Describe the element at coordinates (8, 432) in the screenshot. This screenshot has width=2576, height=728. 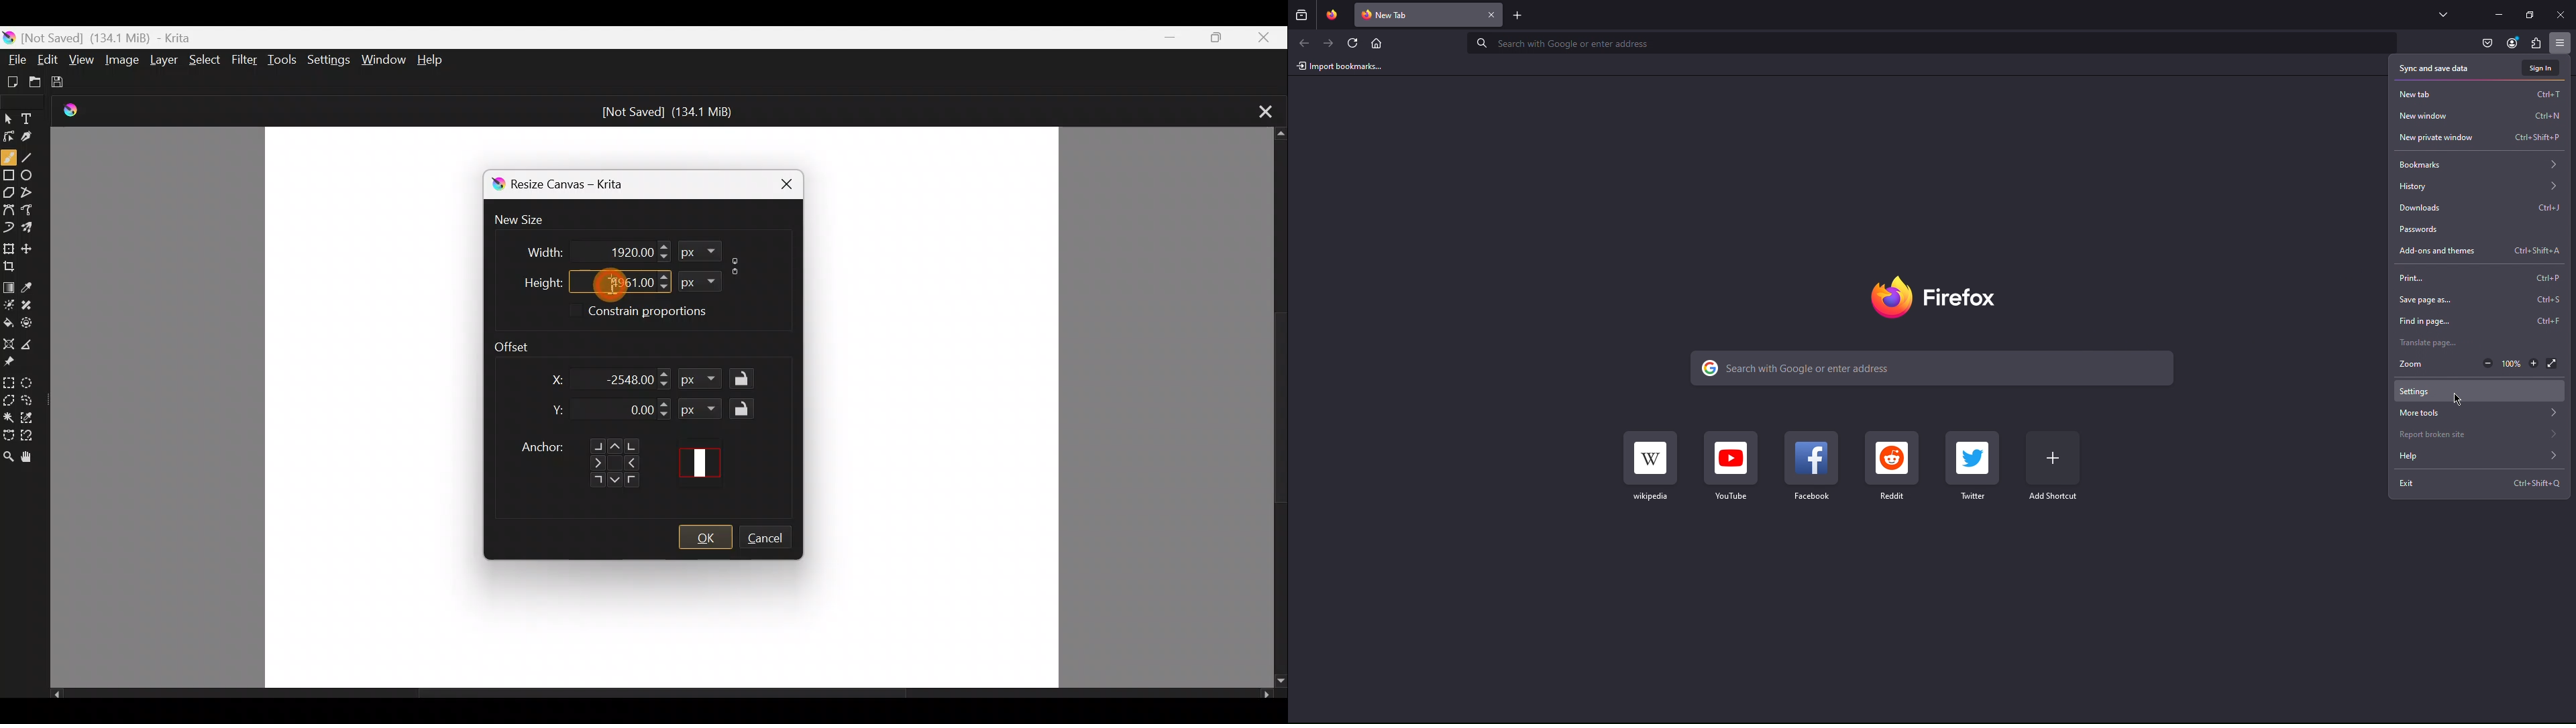
I see `Bezier curve selection tool` at that location.